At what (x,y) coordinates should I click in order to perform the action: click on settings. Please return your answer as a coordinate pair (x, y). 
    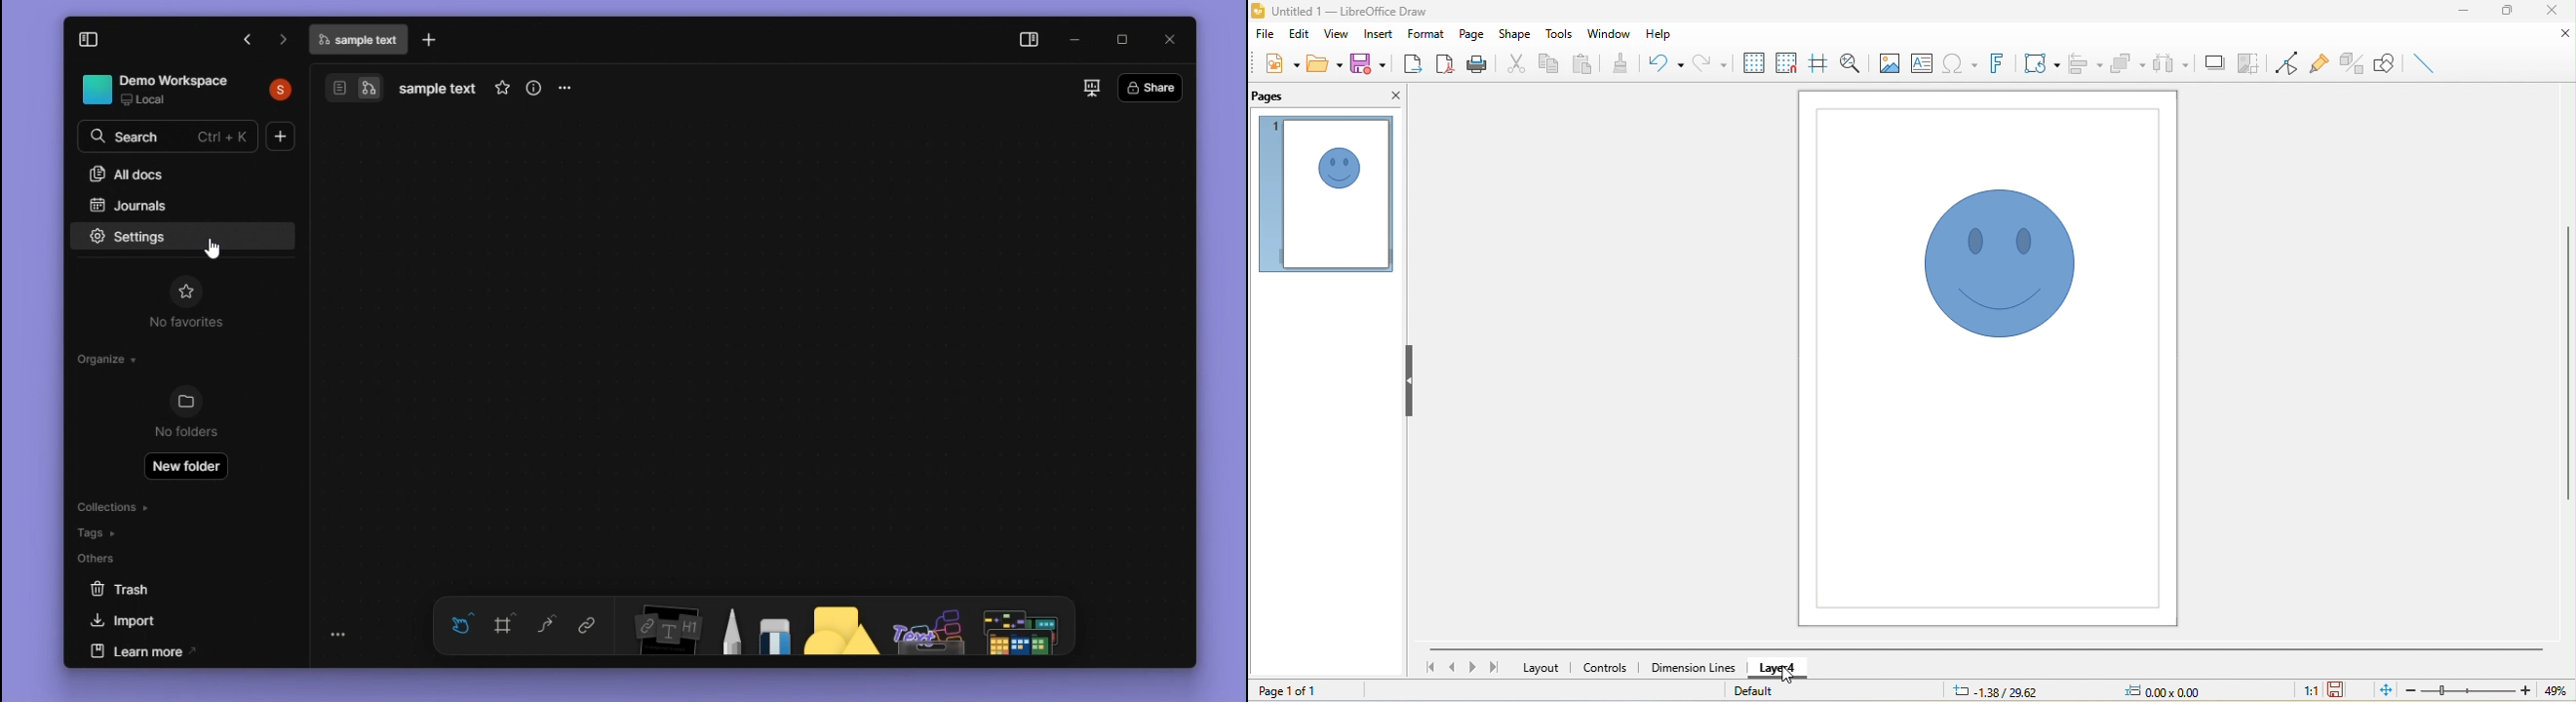
    Looking at the image, I should click on (122, 236).